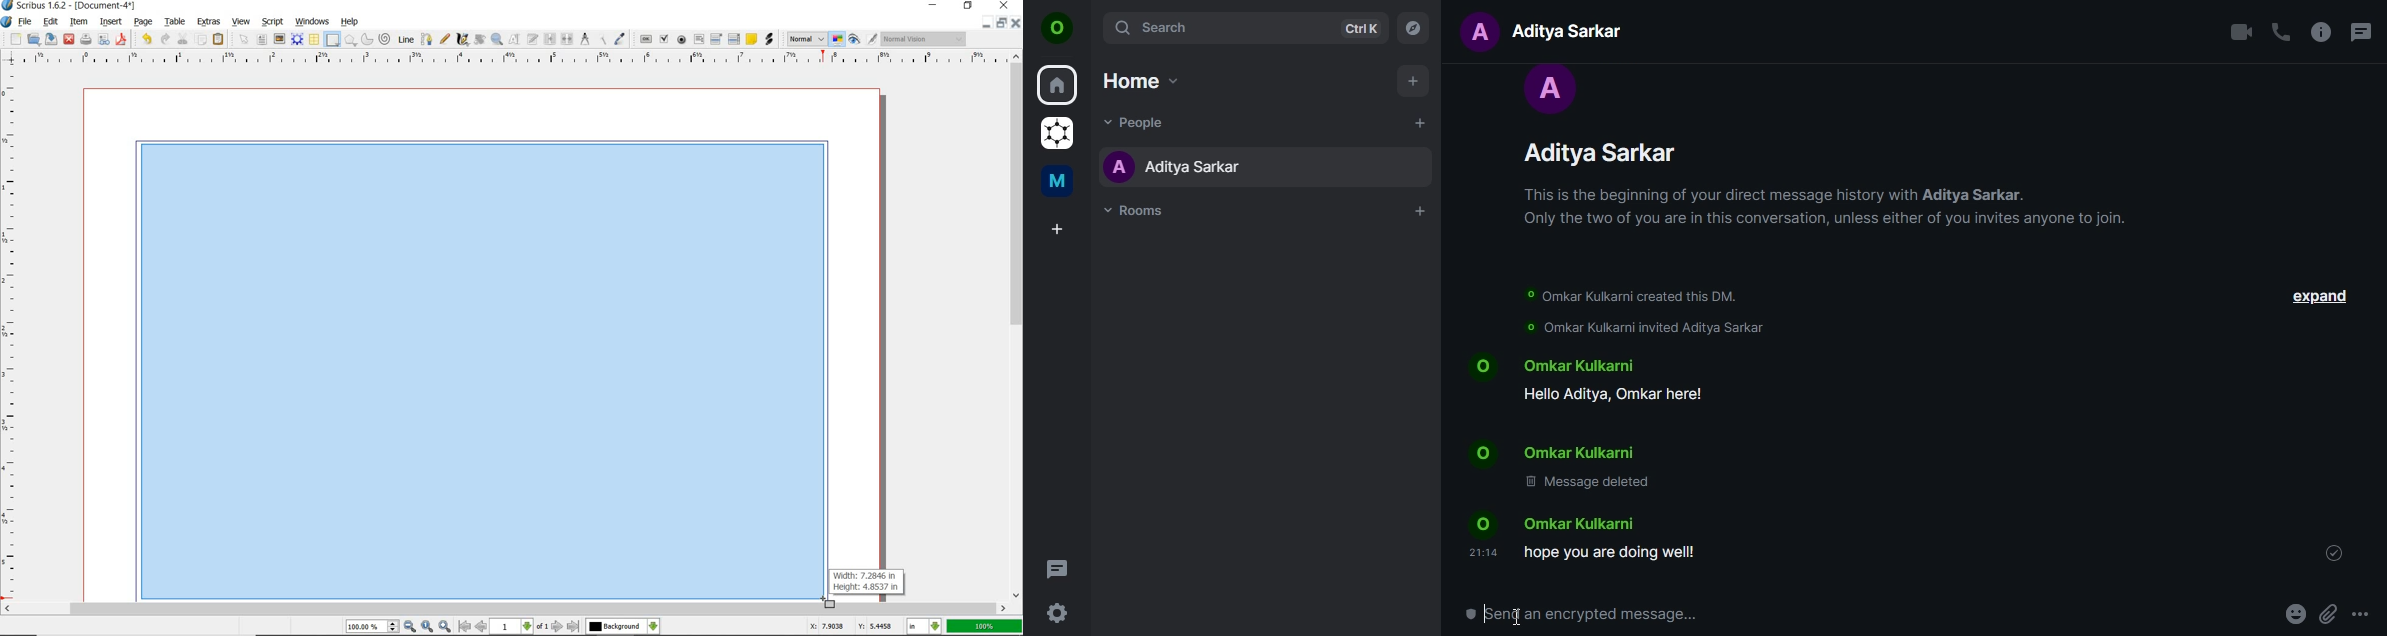 This screenshot has width=2408, height=644. What do you see at coordinates (620, 37) in the screenshot?
I see `eye dropper` at bounding box center [620, 37].